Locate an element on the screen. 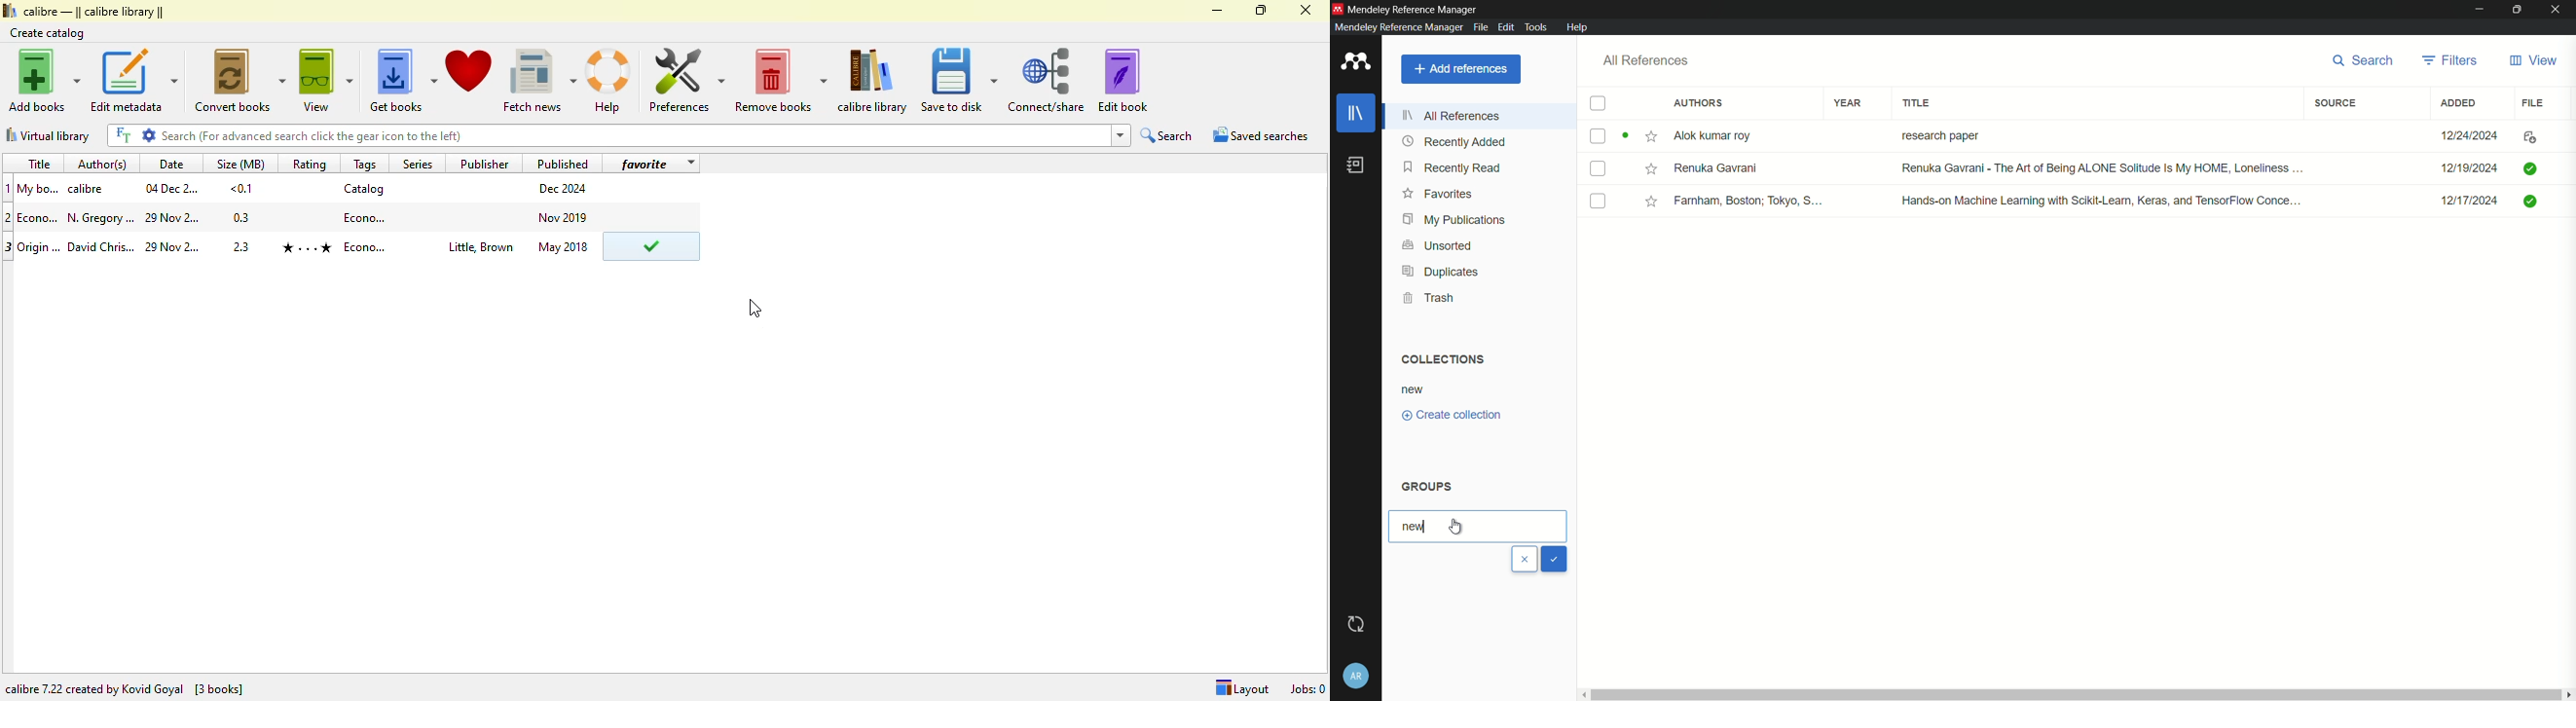 Image resolution: width=2576 pixels, height=728 pixels. publish date is located at coordinates (565, 189).